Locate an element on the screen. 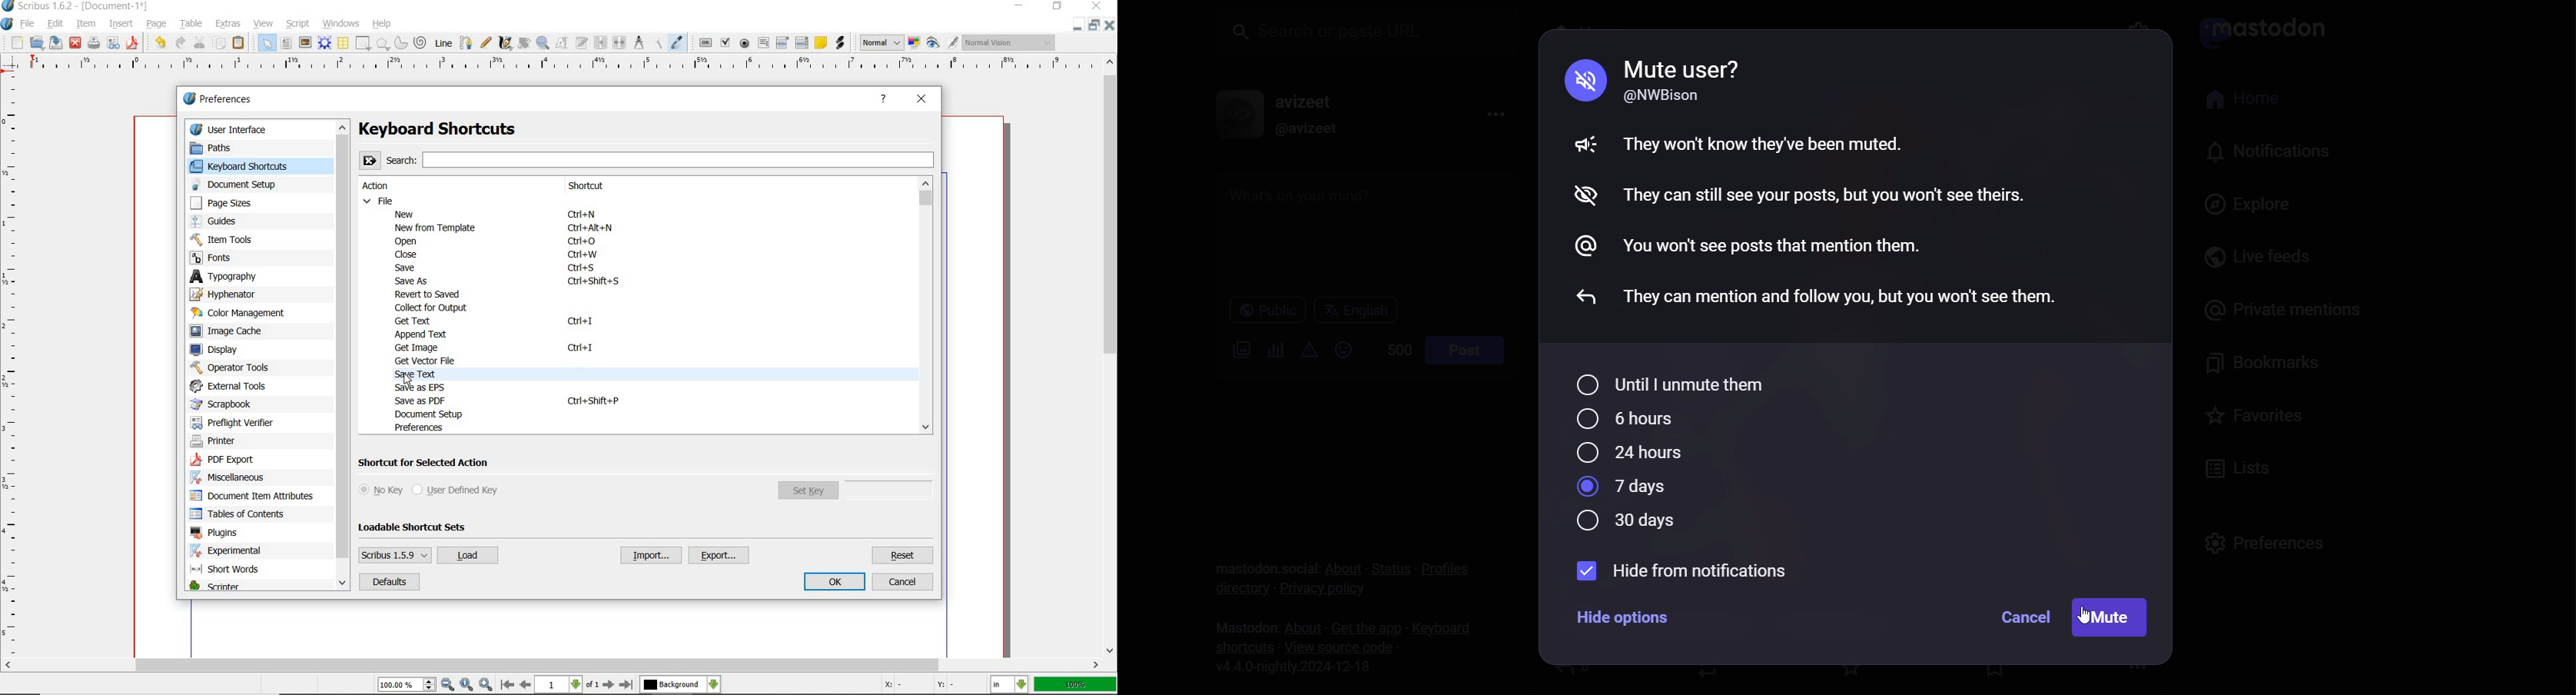 The width and height of the screenshot is (2576, 700). pdf text field is located at coordinates (763, 45).